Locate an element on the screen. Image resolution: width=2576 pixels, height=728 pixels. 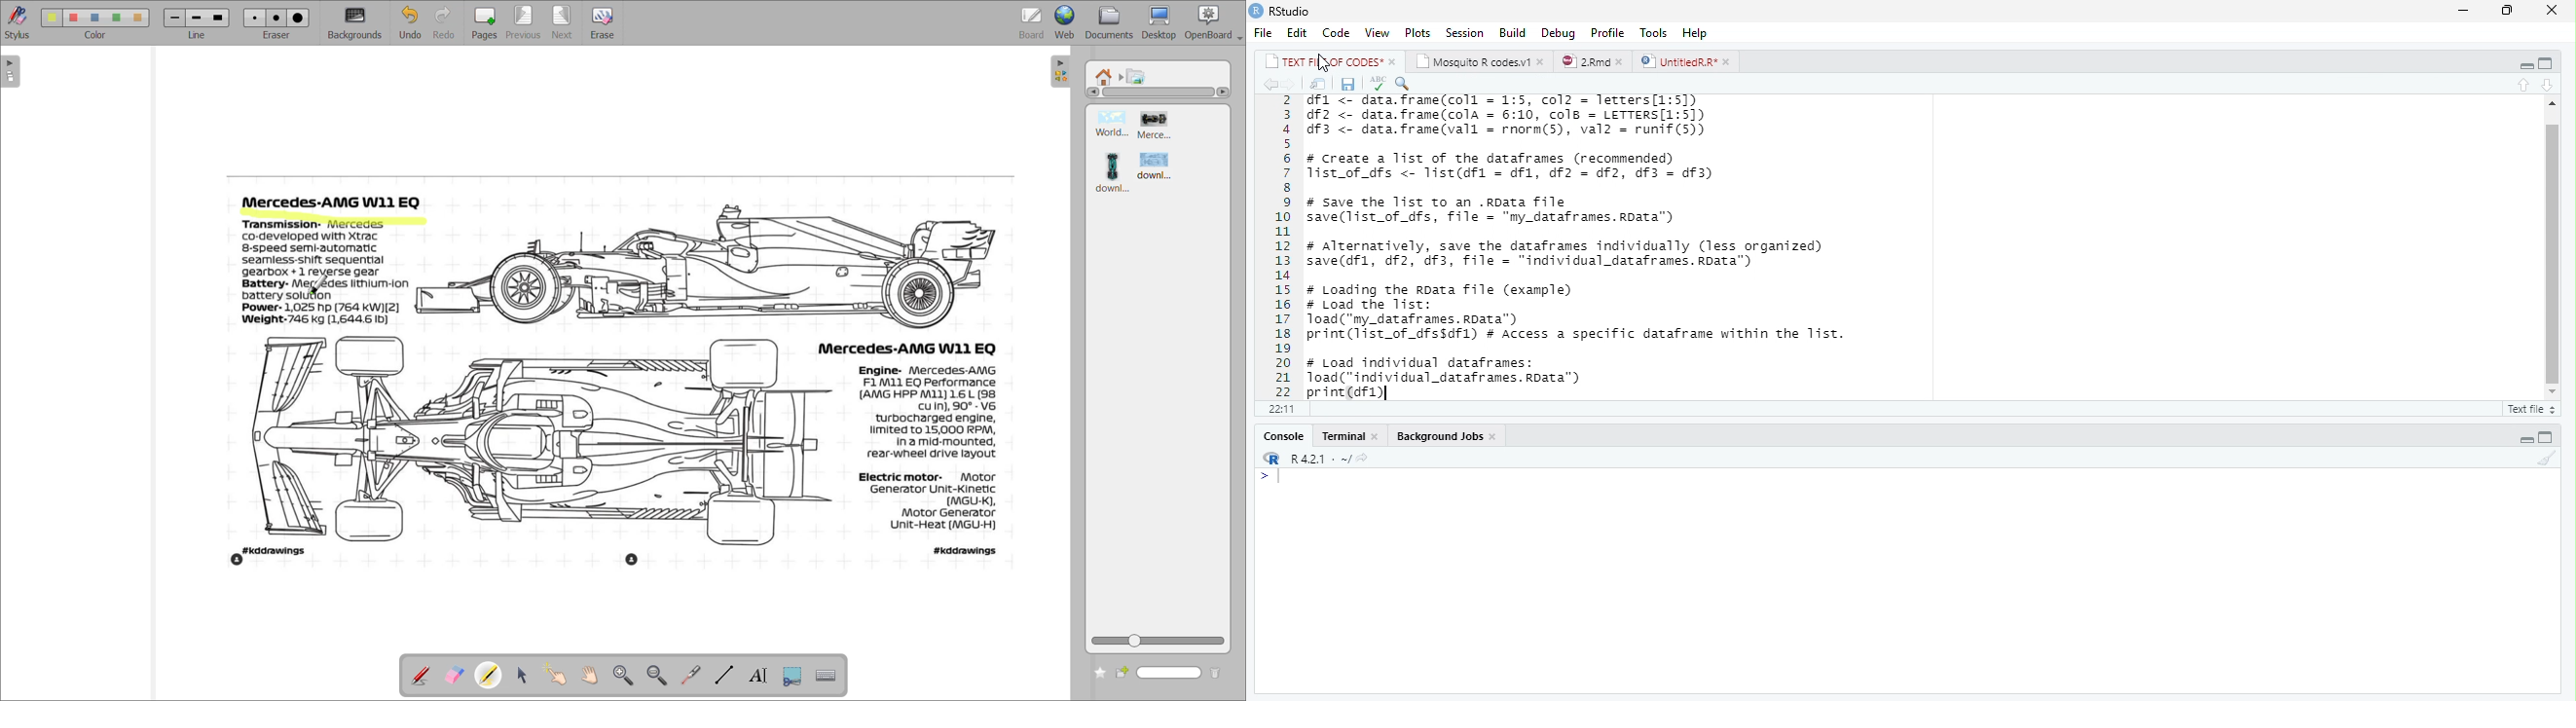
Open in new window is located at coordinates (1318, 85).